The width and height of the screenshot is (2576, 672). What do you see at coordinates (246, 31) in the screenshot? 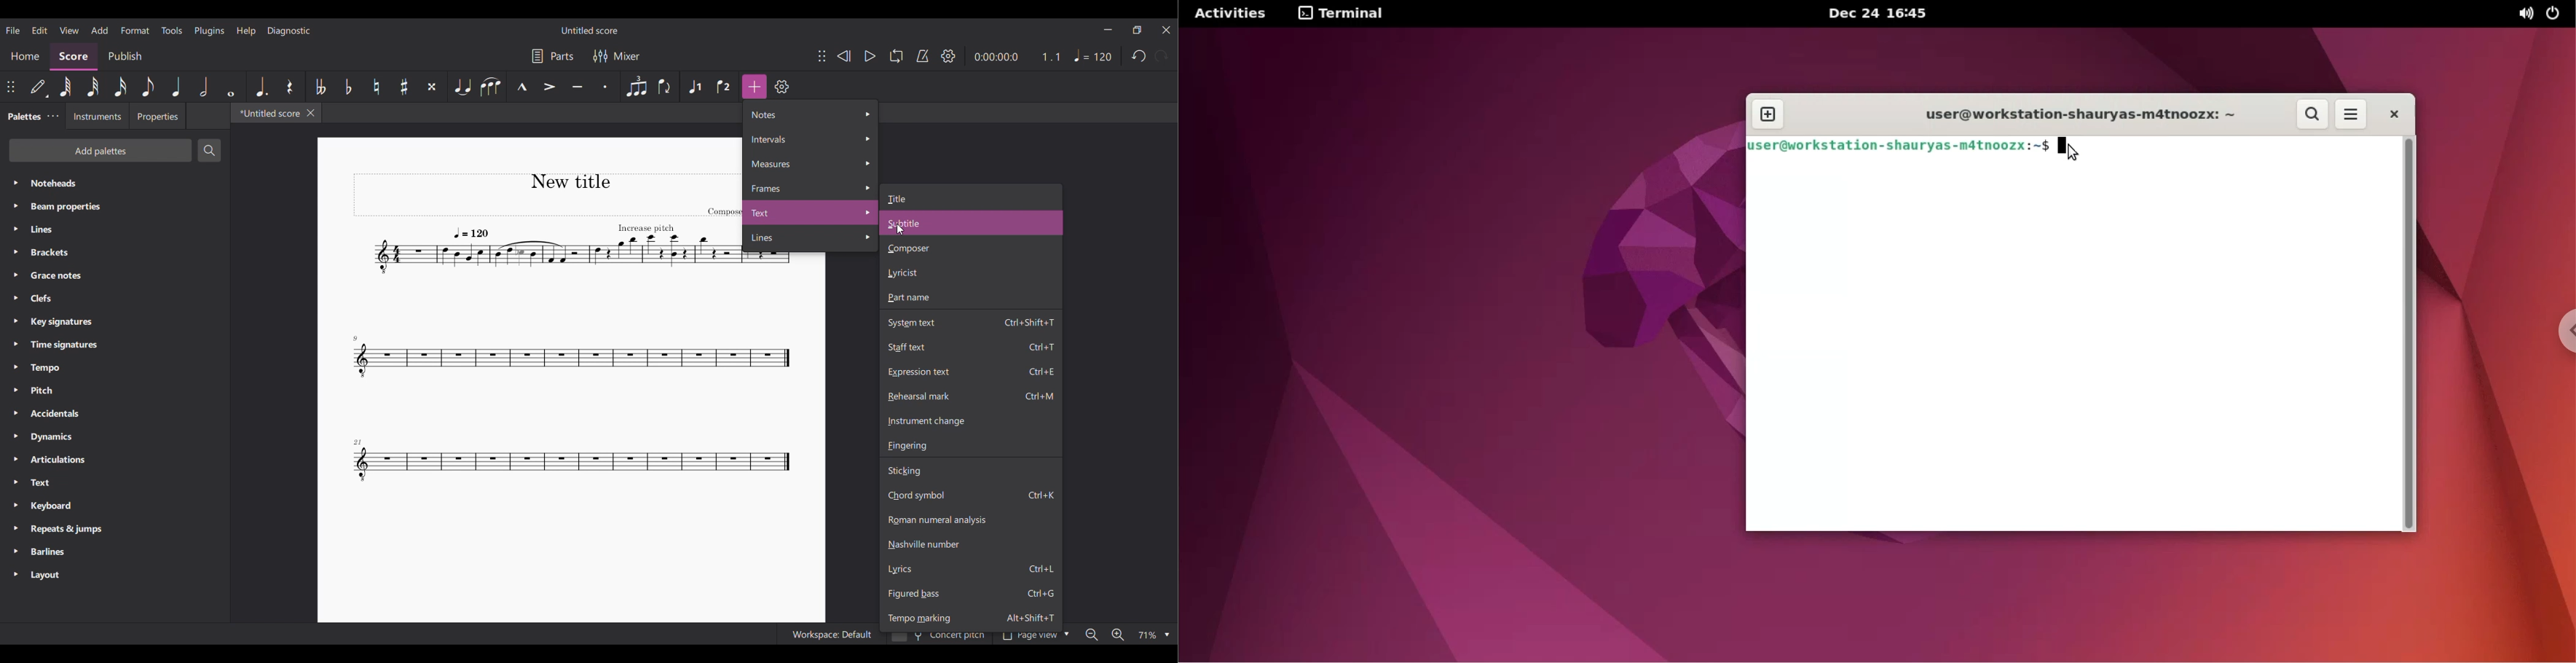
I see `Help menu` at bounding box center [246, 31].